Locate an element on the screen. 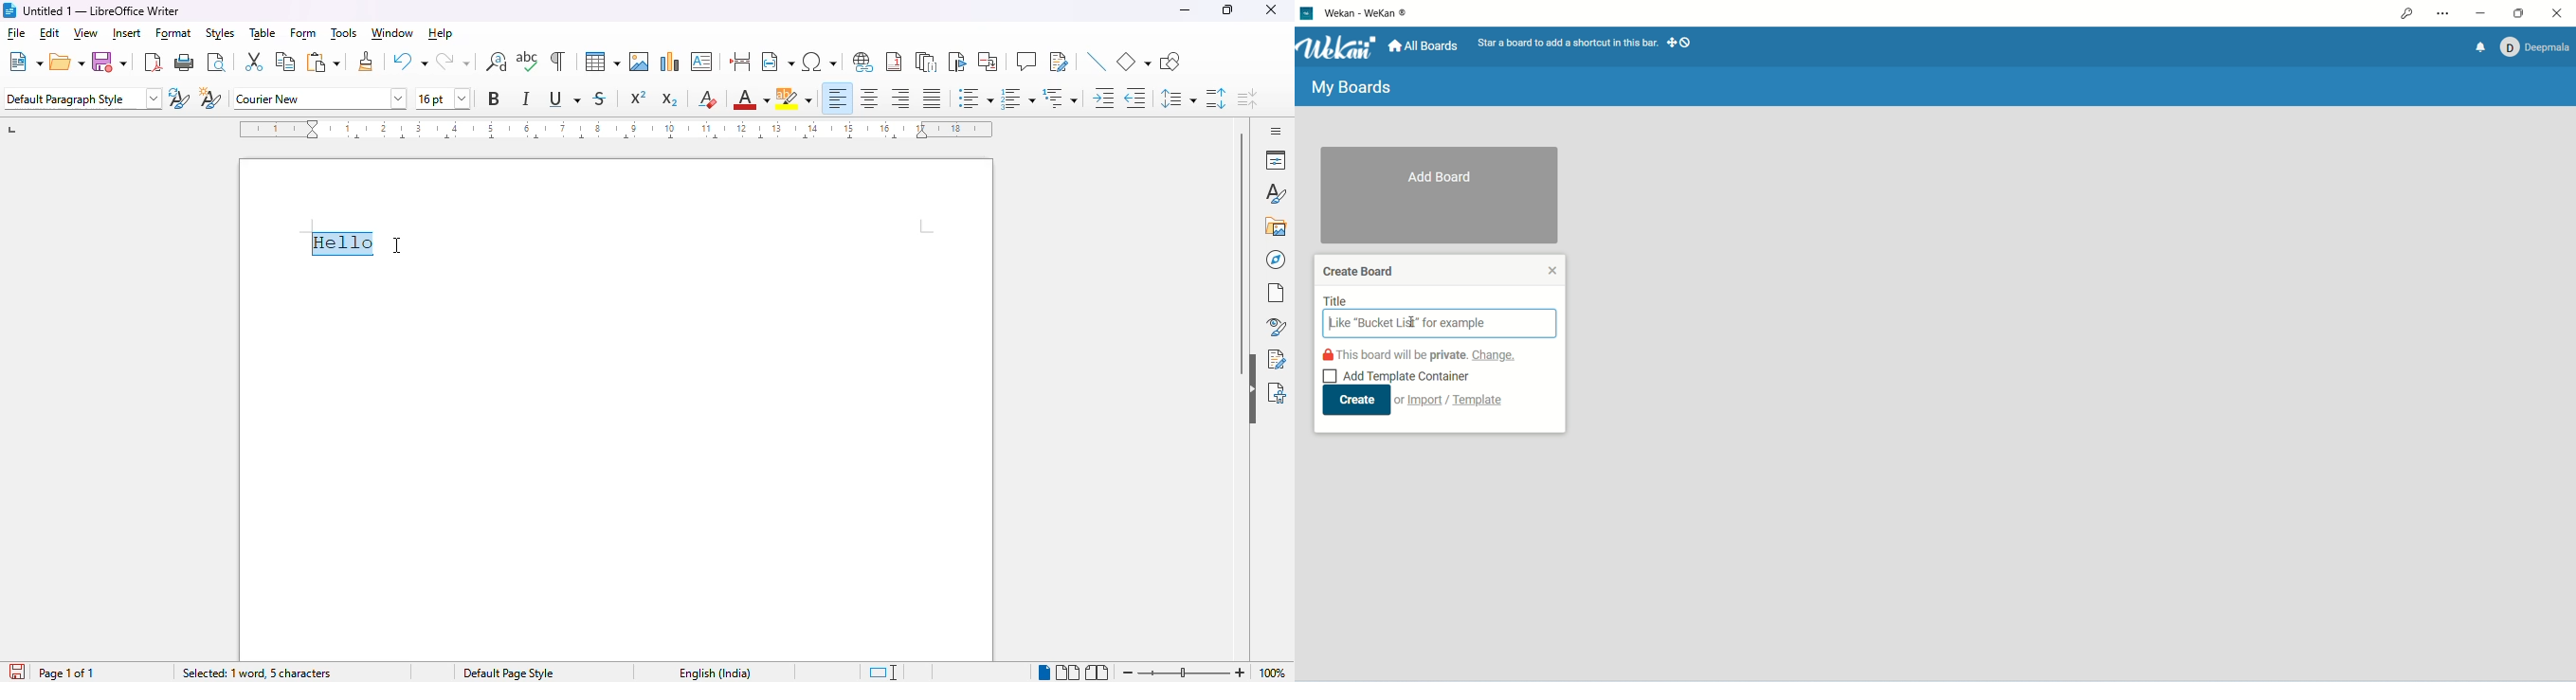 The width and height of the screenshot is (2576, 700). help is located at coordinates (442, 34).